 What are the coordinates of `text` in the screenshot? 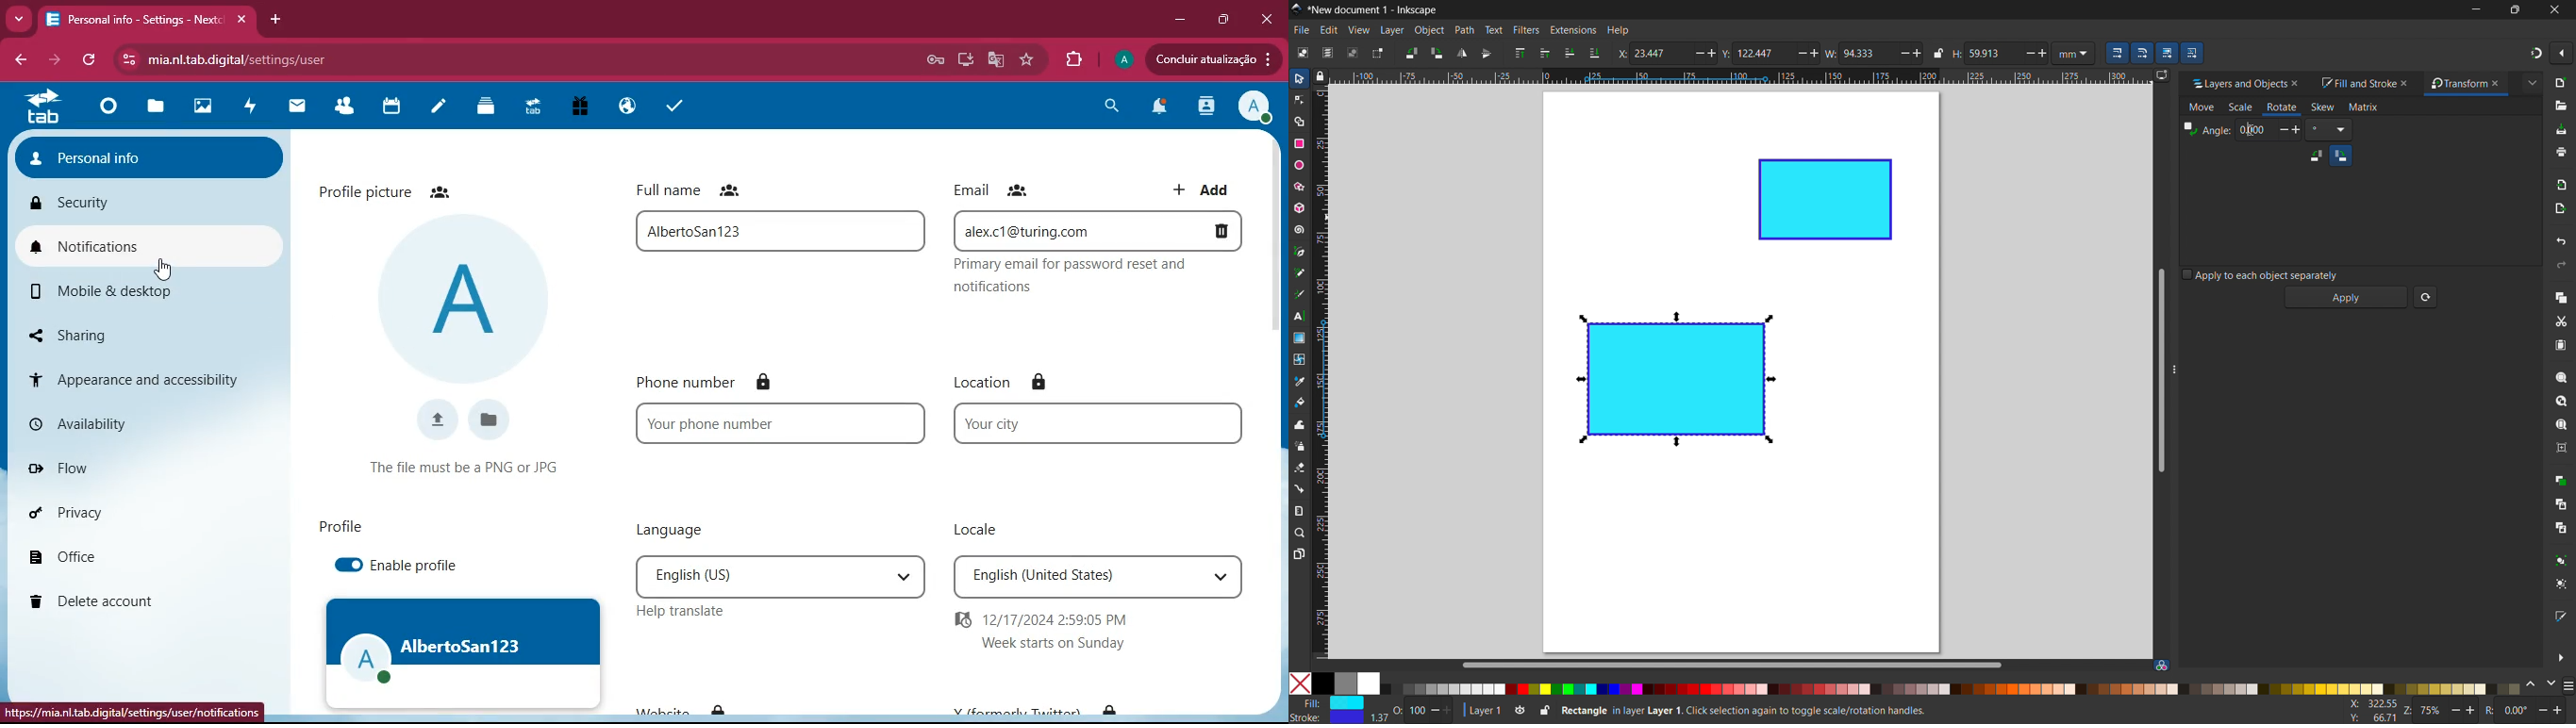 It's located at (1493, 29).